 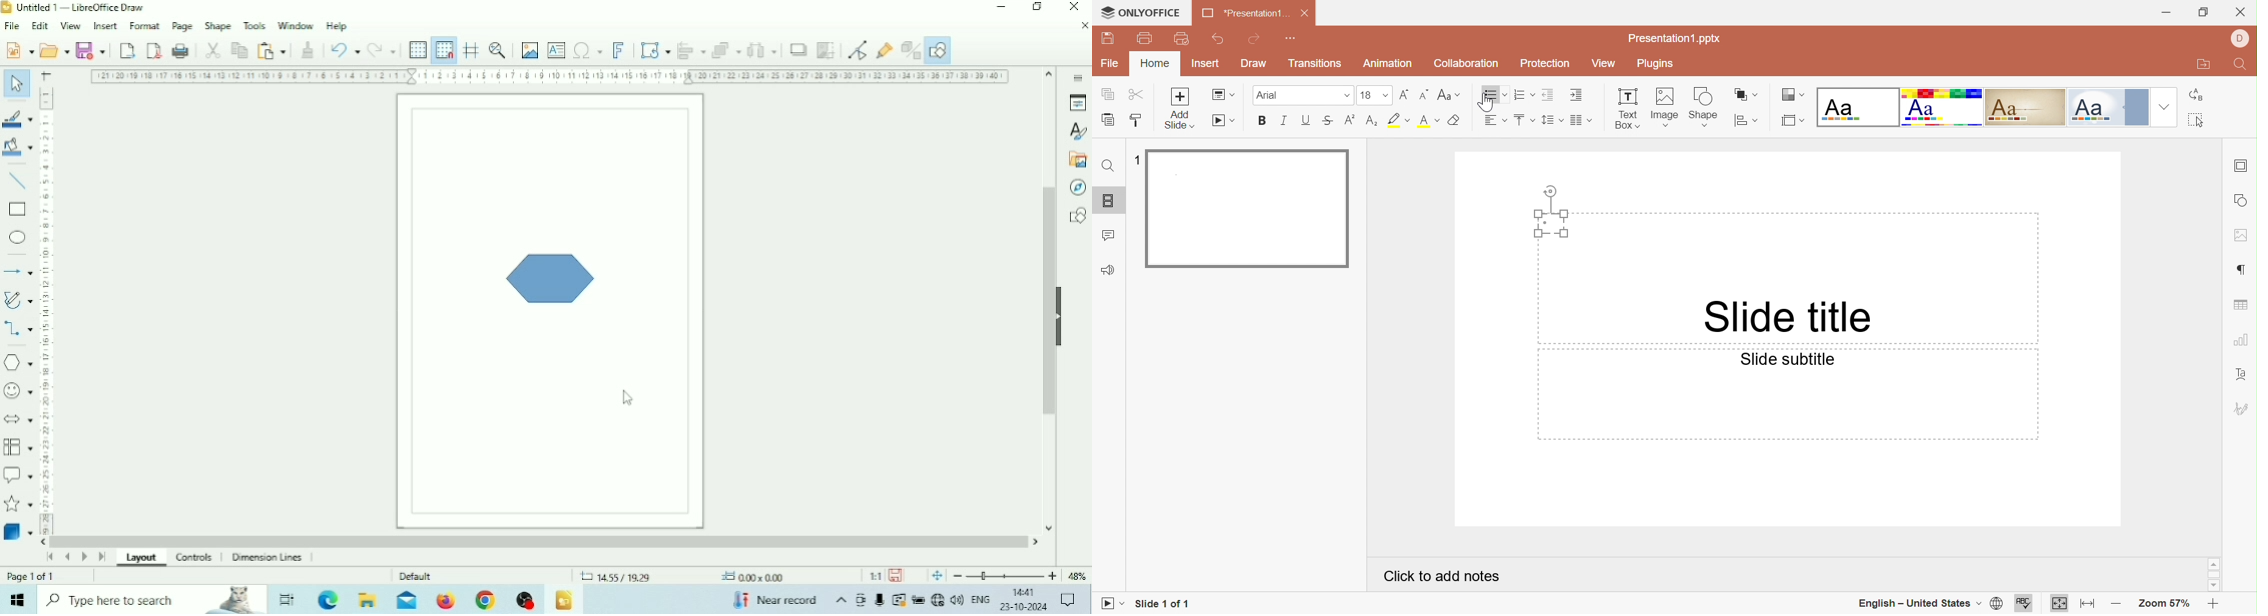 What do you see at coordinates (1400, 121) in the screenshot?
I see `Highlight font` at bounding box center [1400, 121].